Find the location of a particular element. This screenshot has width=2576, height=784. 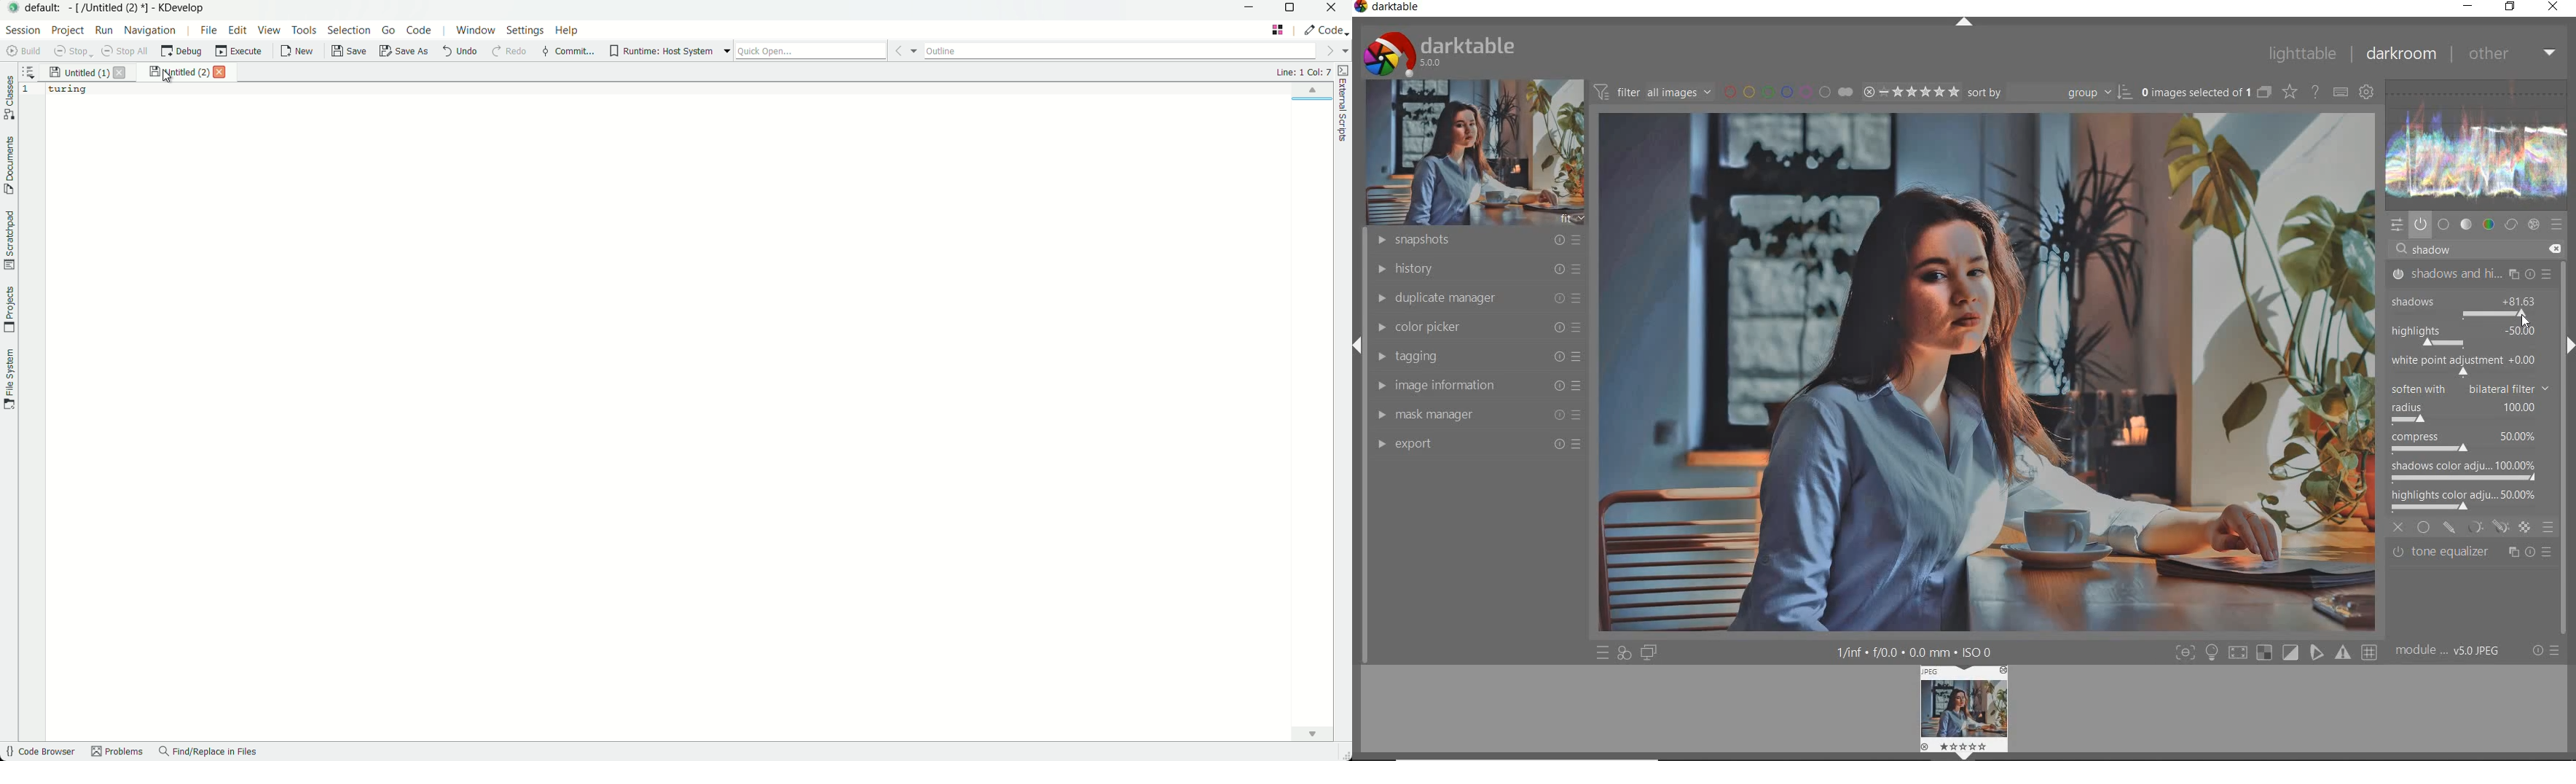

highlights color adjustment is located at coordinates (2467, 498).